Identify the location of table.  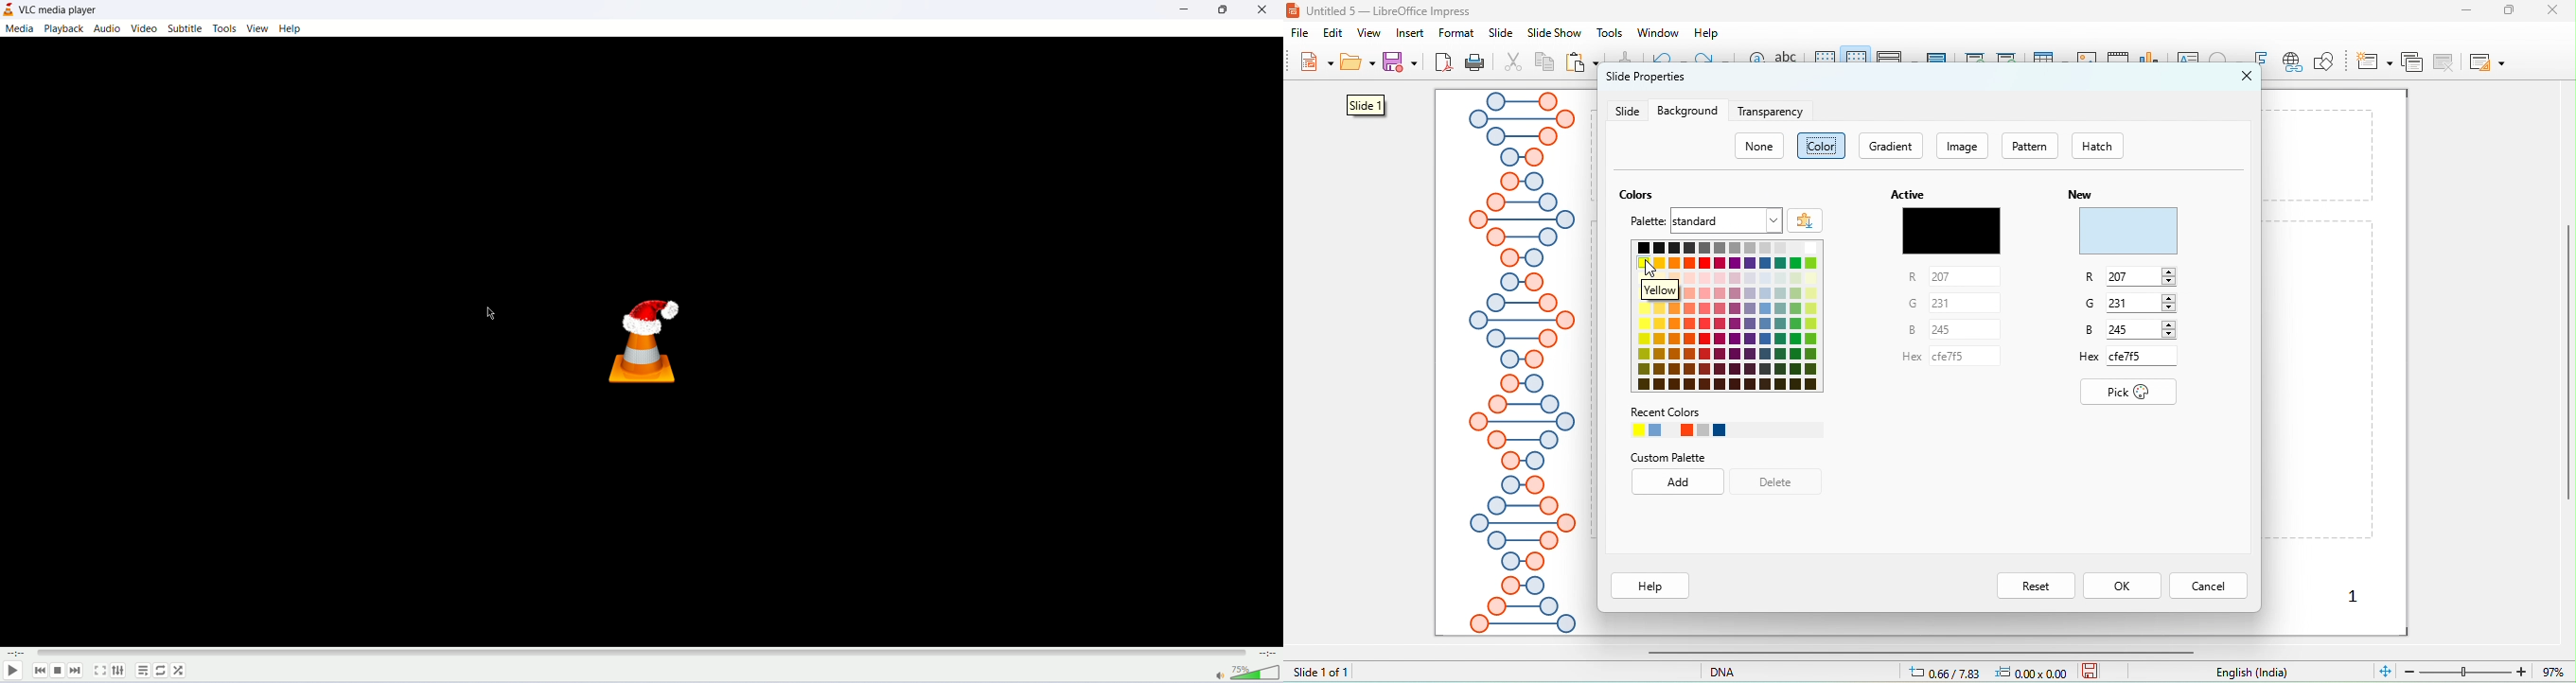
(2050, 61).